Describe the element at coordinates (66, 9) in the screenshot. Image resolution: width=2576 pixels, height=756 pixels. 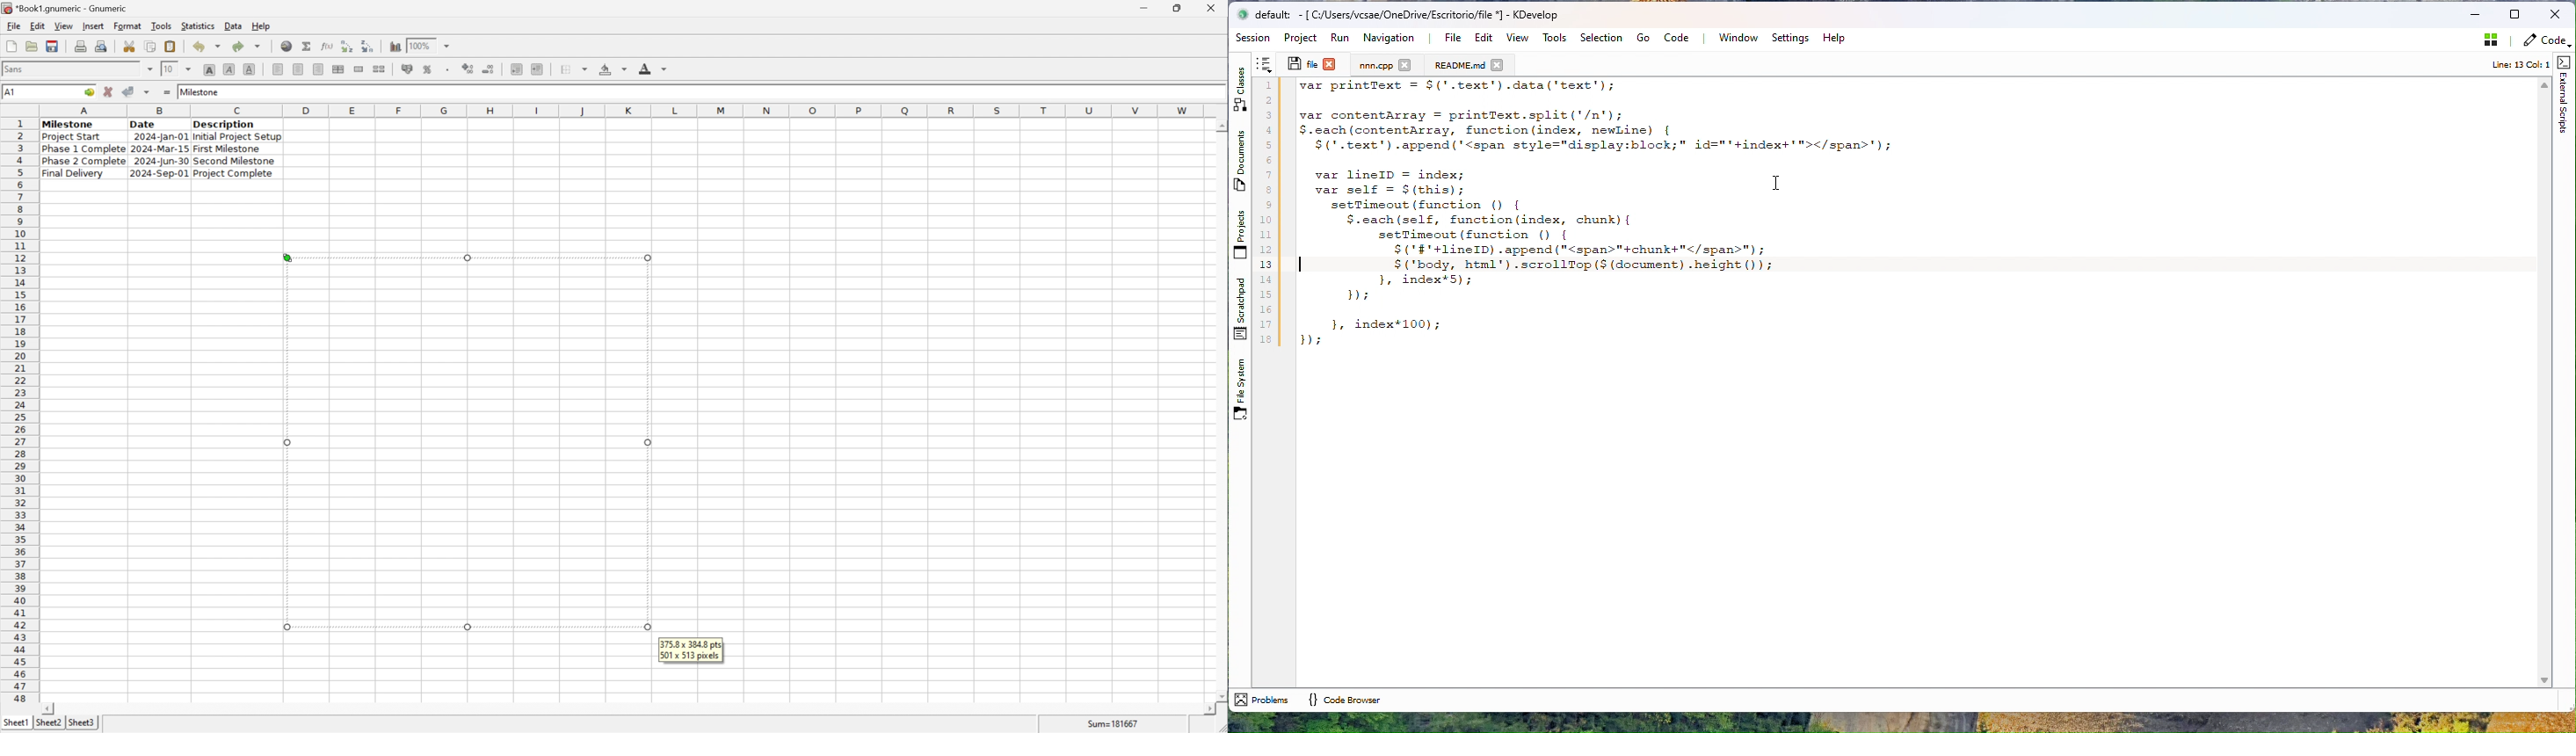
I see `Application name` at that location.